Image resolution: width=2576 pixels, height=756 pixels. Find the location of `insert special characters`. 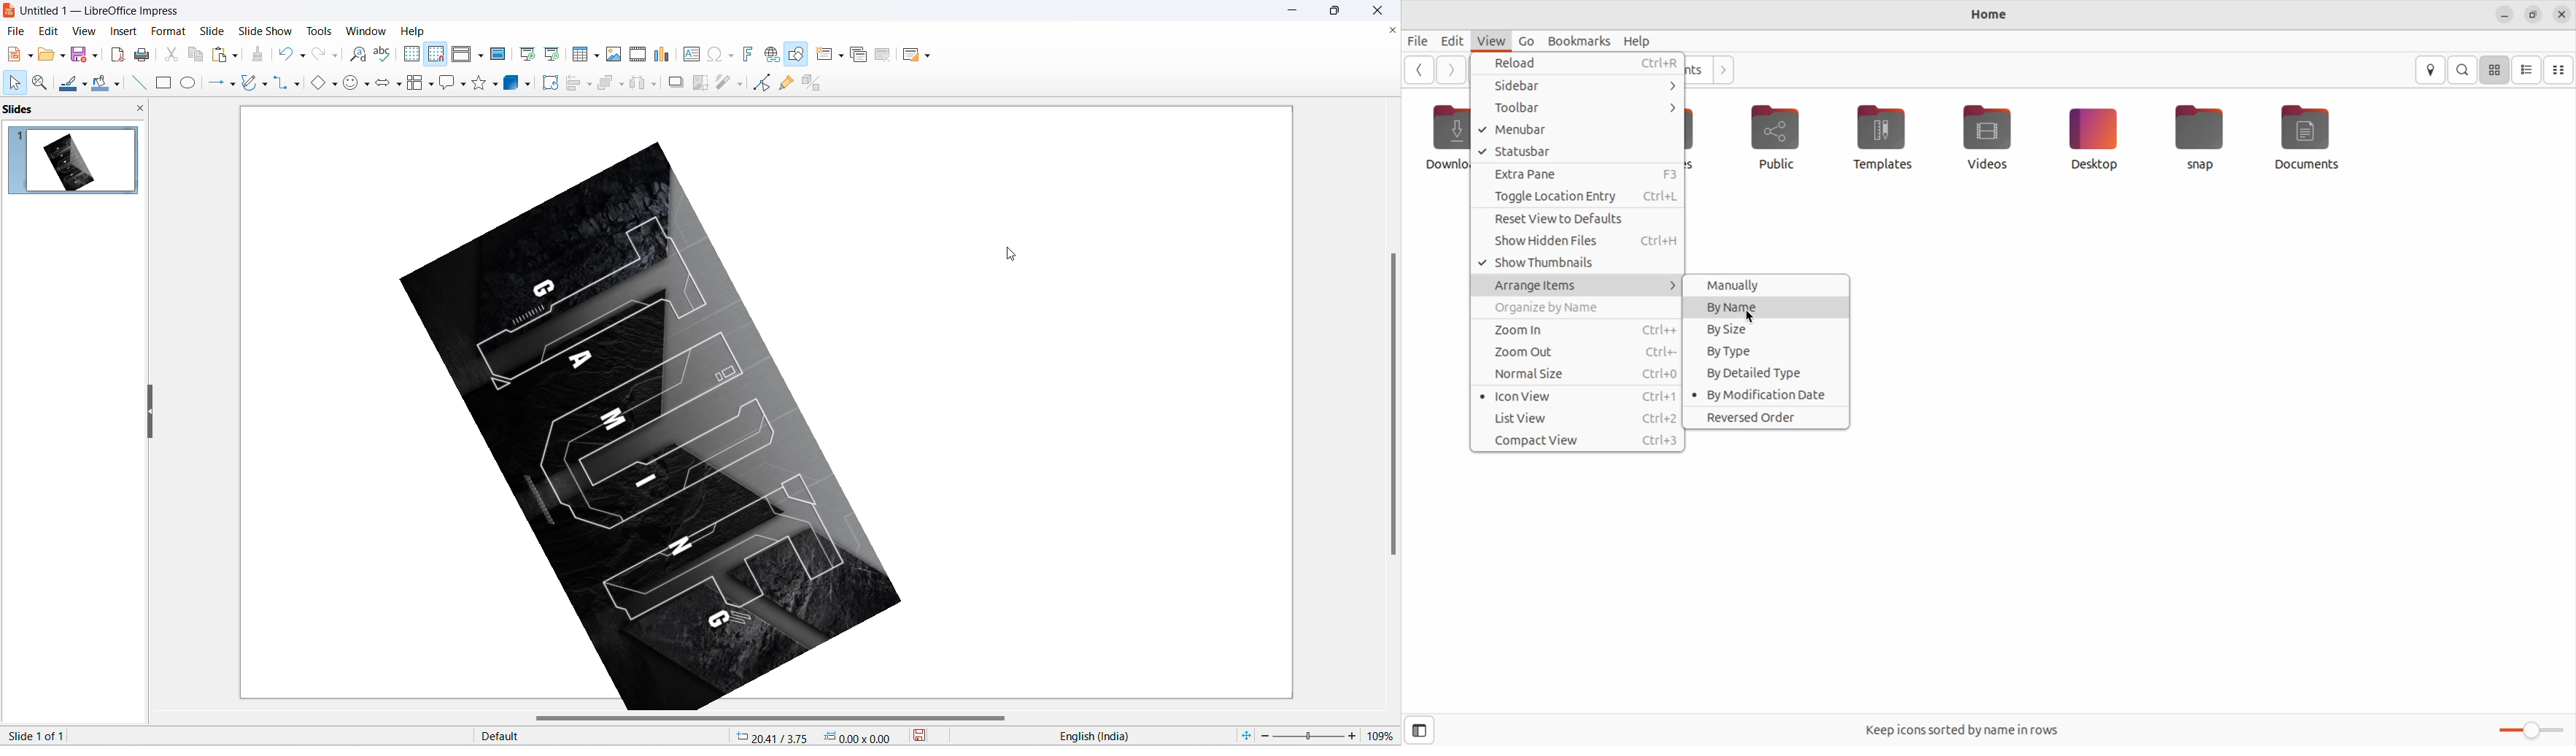

insert special characters is located at coordinates (712, 53).